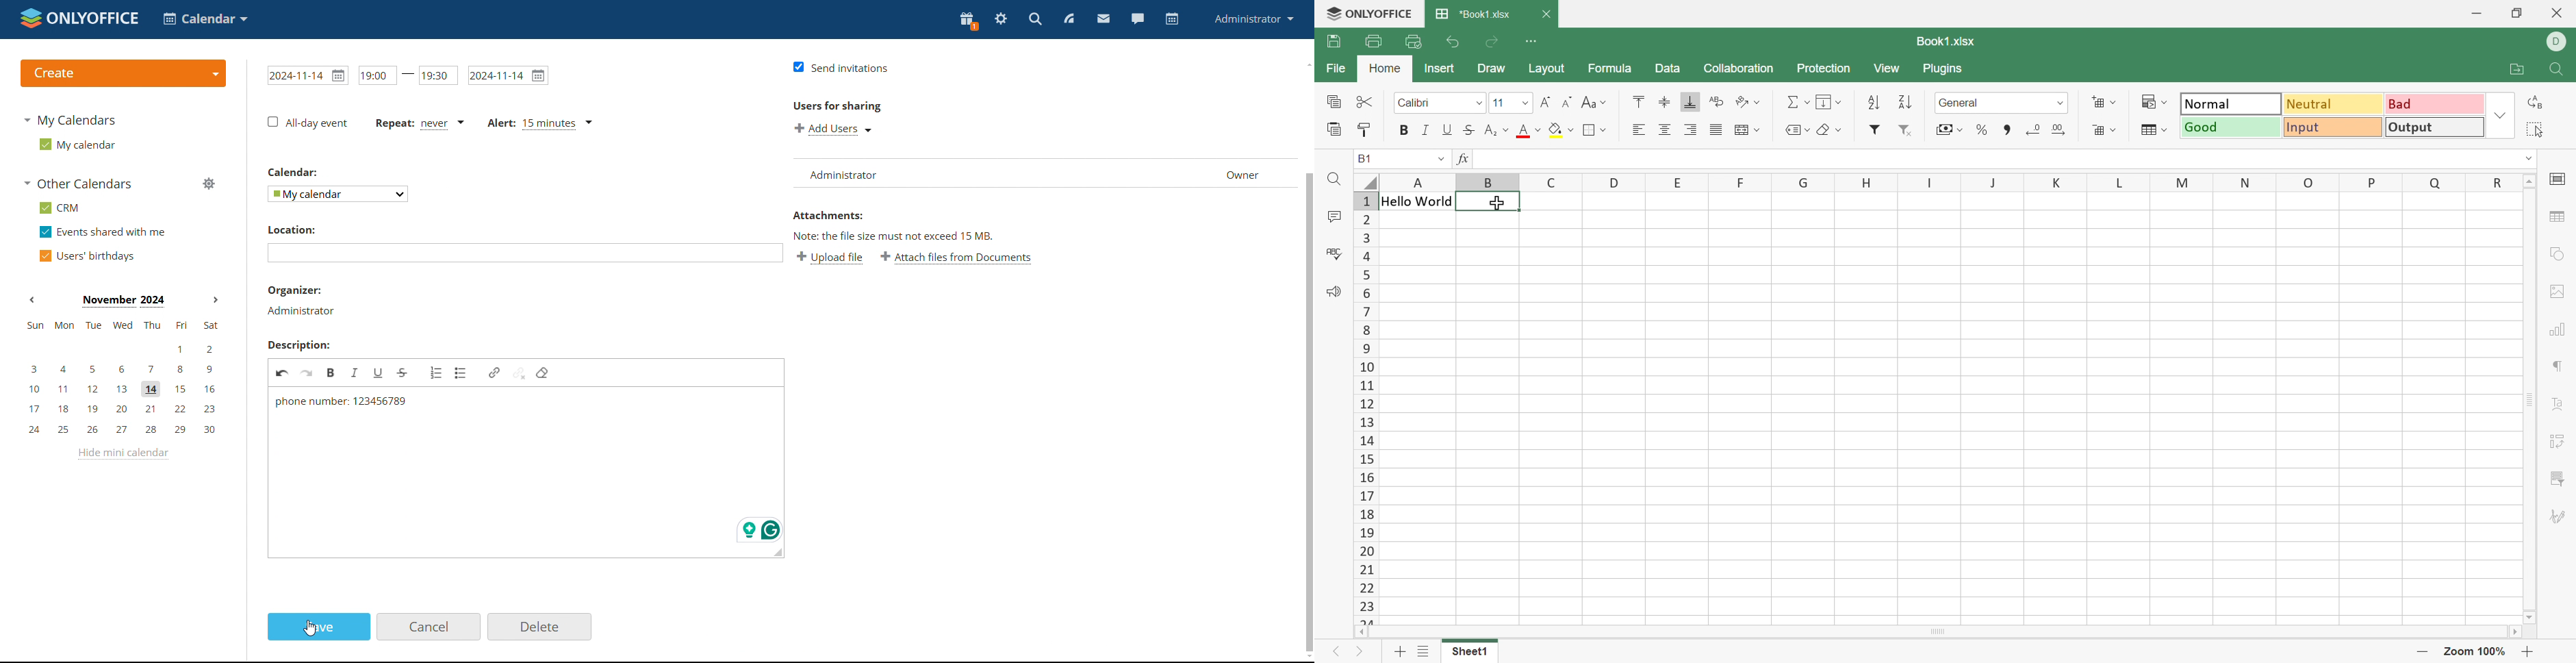 The image size is (2576, 672). I want to click on Font size, so click(1510, 104).